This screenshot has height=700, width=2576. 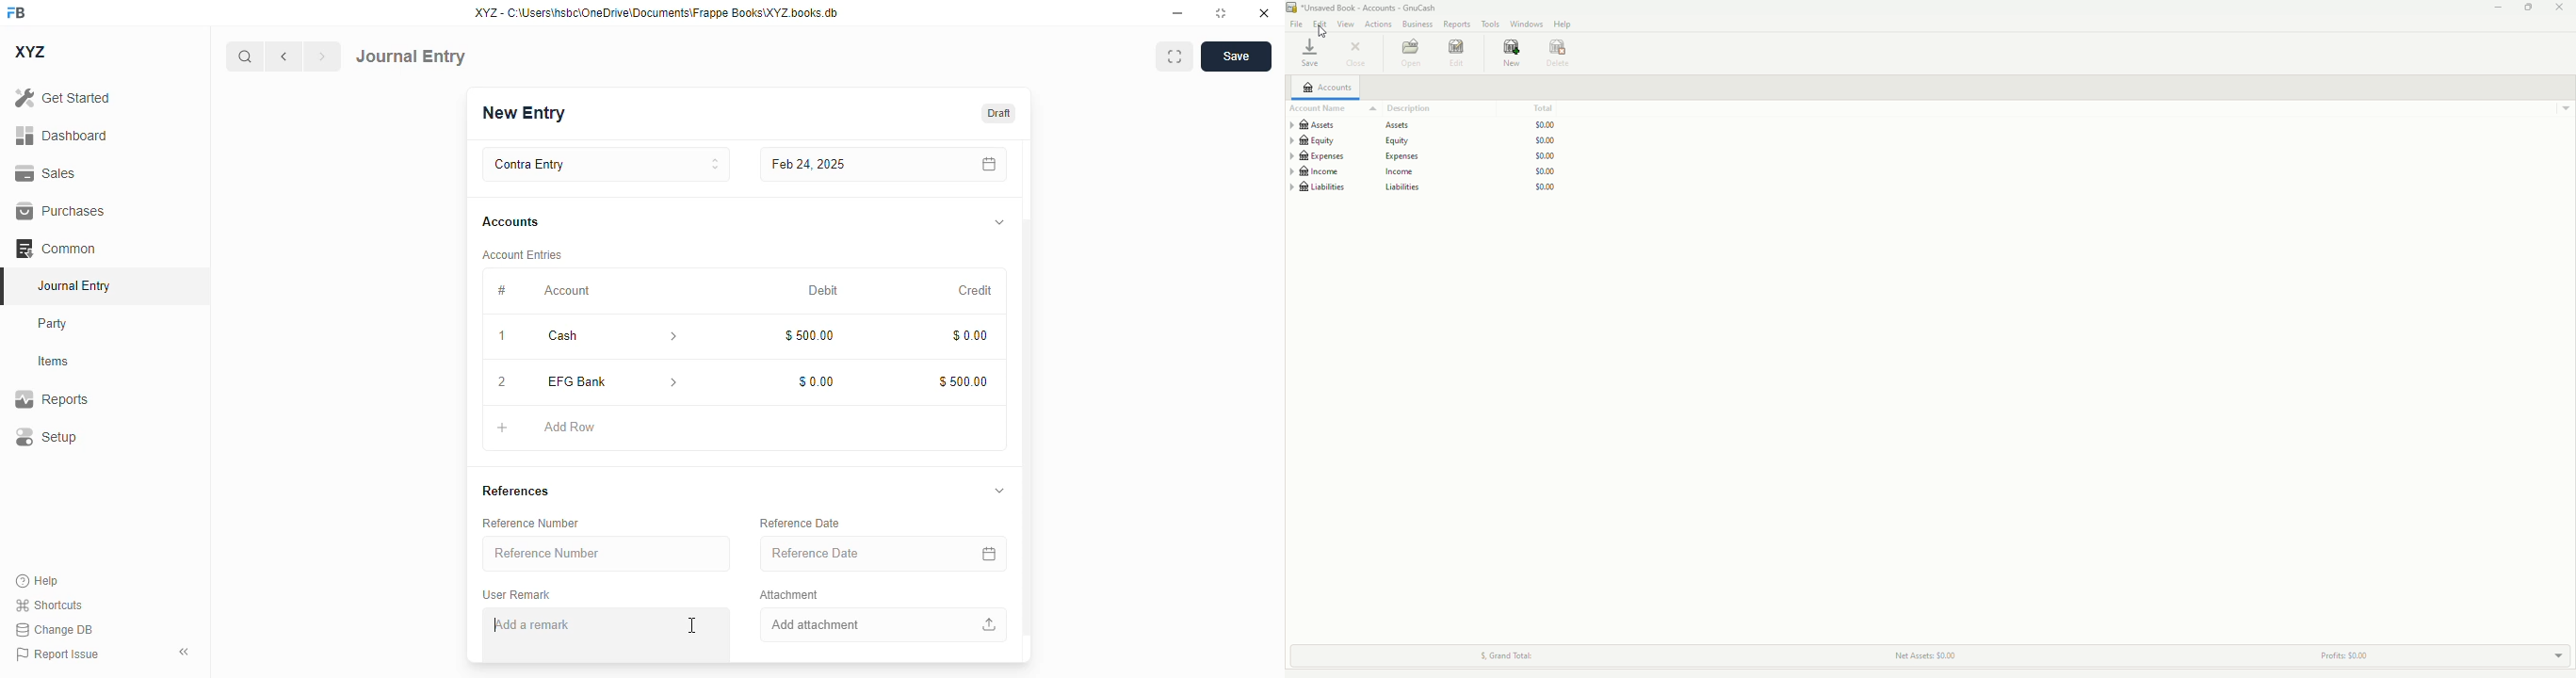 I want to click on debit, so click(x=822, y=291).